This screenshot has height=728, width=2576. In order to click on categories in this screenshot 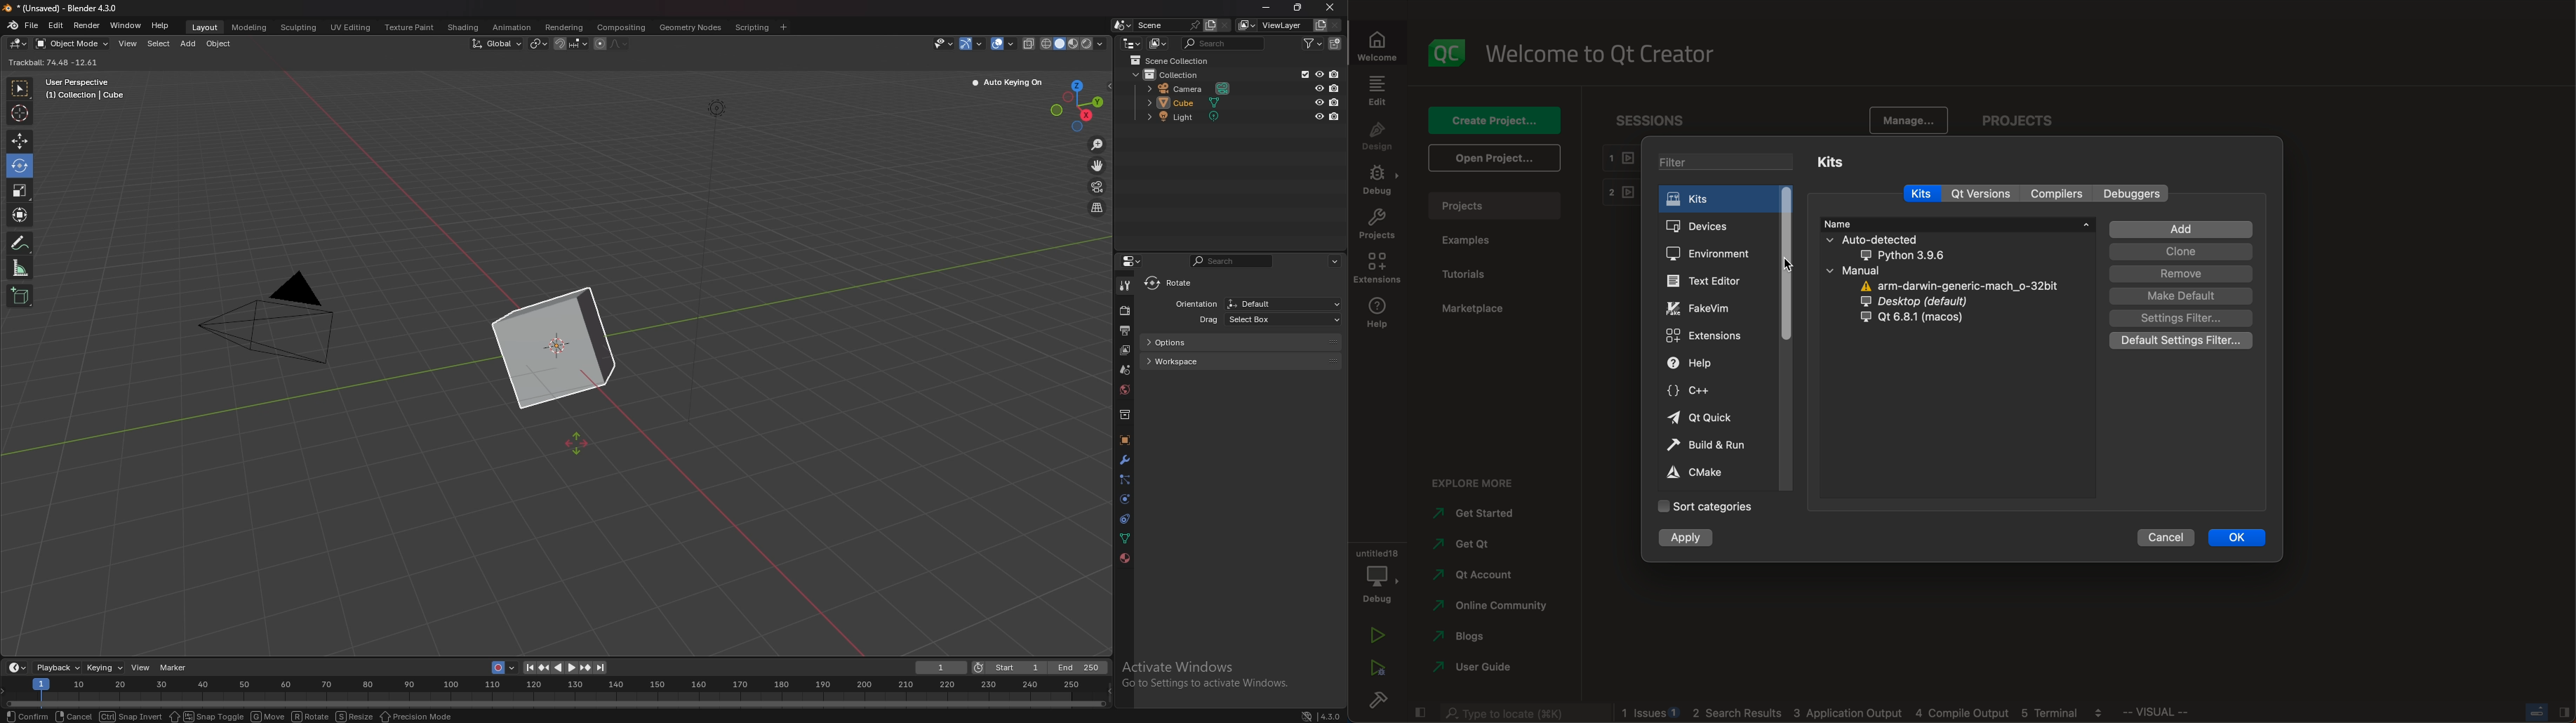, I will do `click(1703, 505)`.